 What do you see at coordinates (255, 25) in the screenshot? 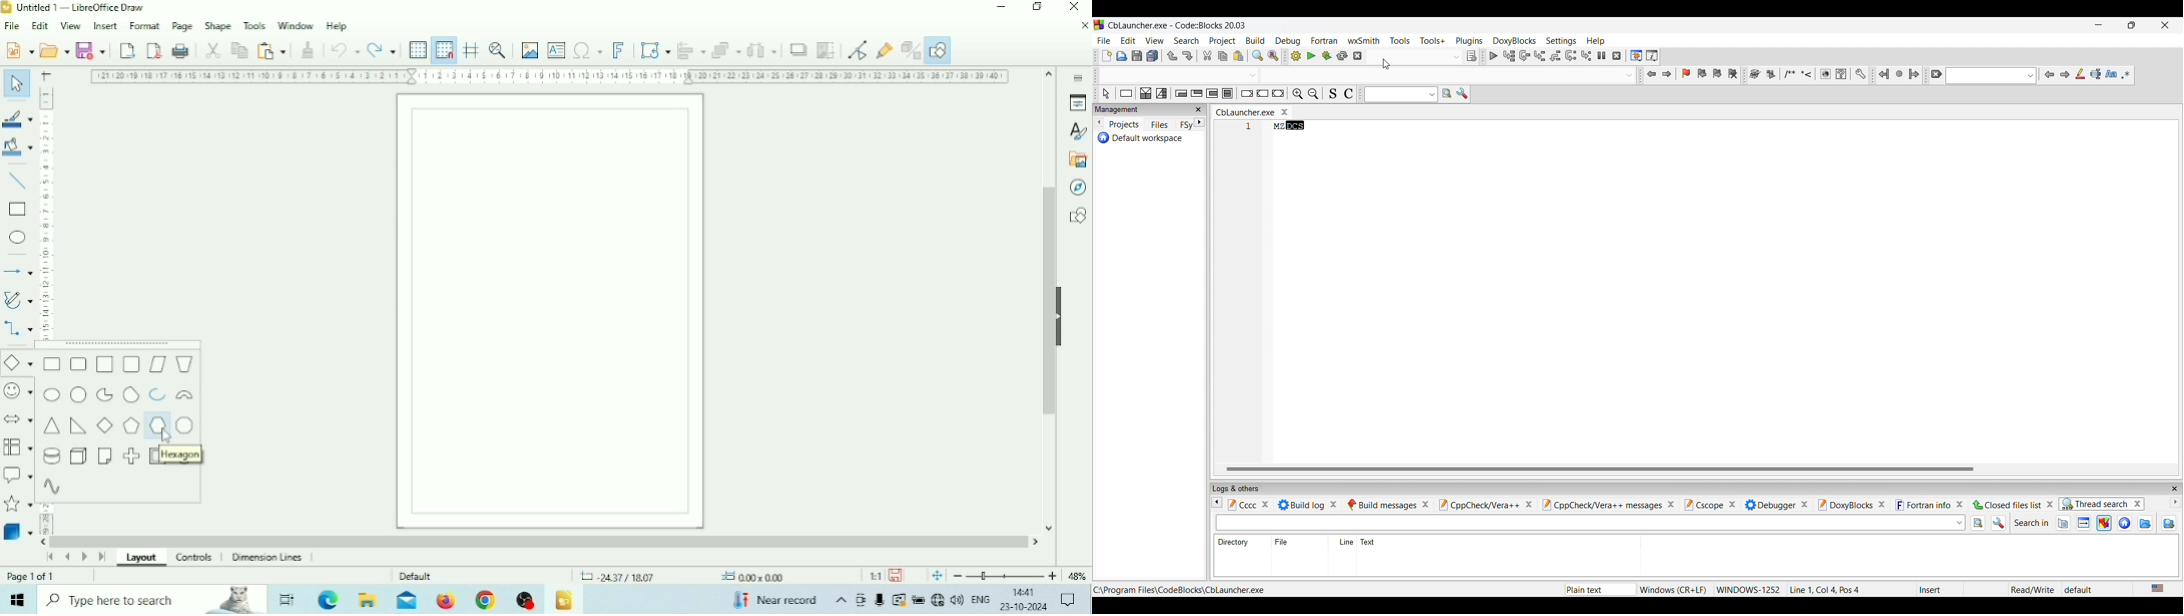
I see `Tools` at bounding box center [255, 25].